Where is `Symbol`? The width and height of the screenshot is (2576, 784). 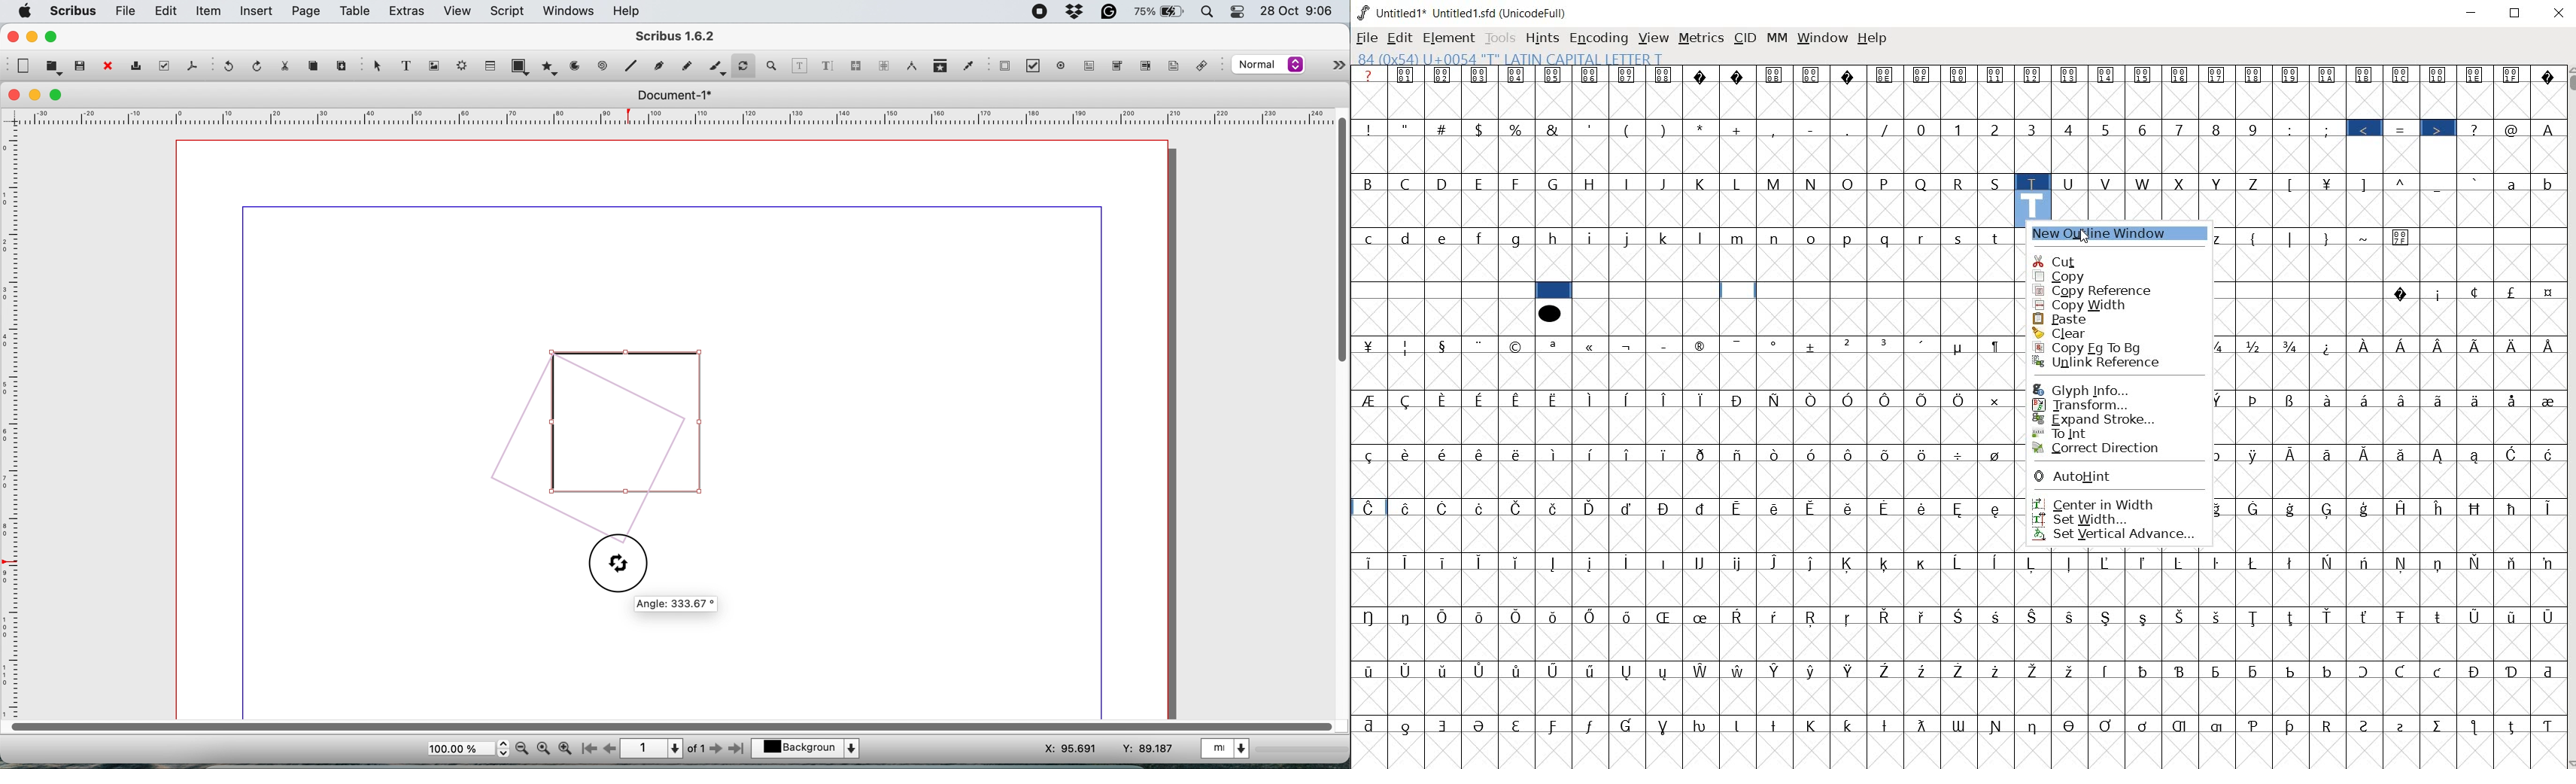 Symbol is located at coordinates (1812, 74).